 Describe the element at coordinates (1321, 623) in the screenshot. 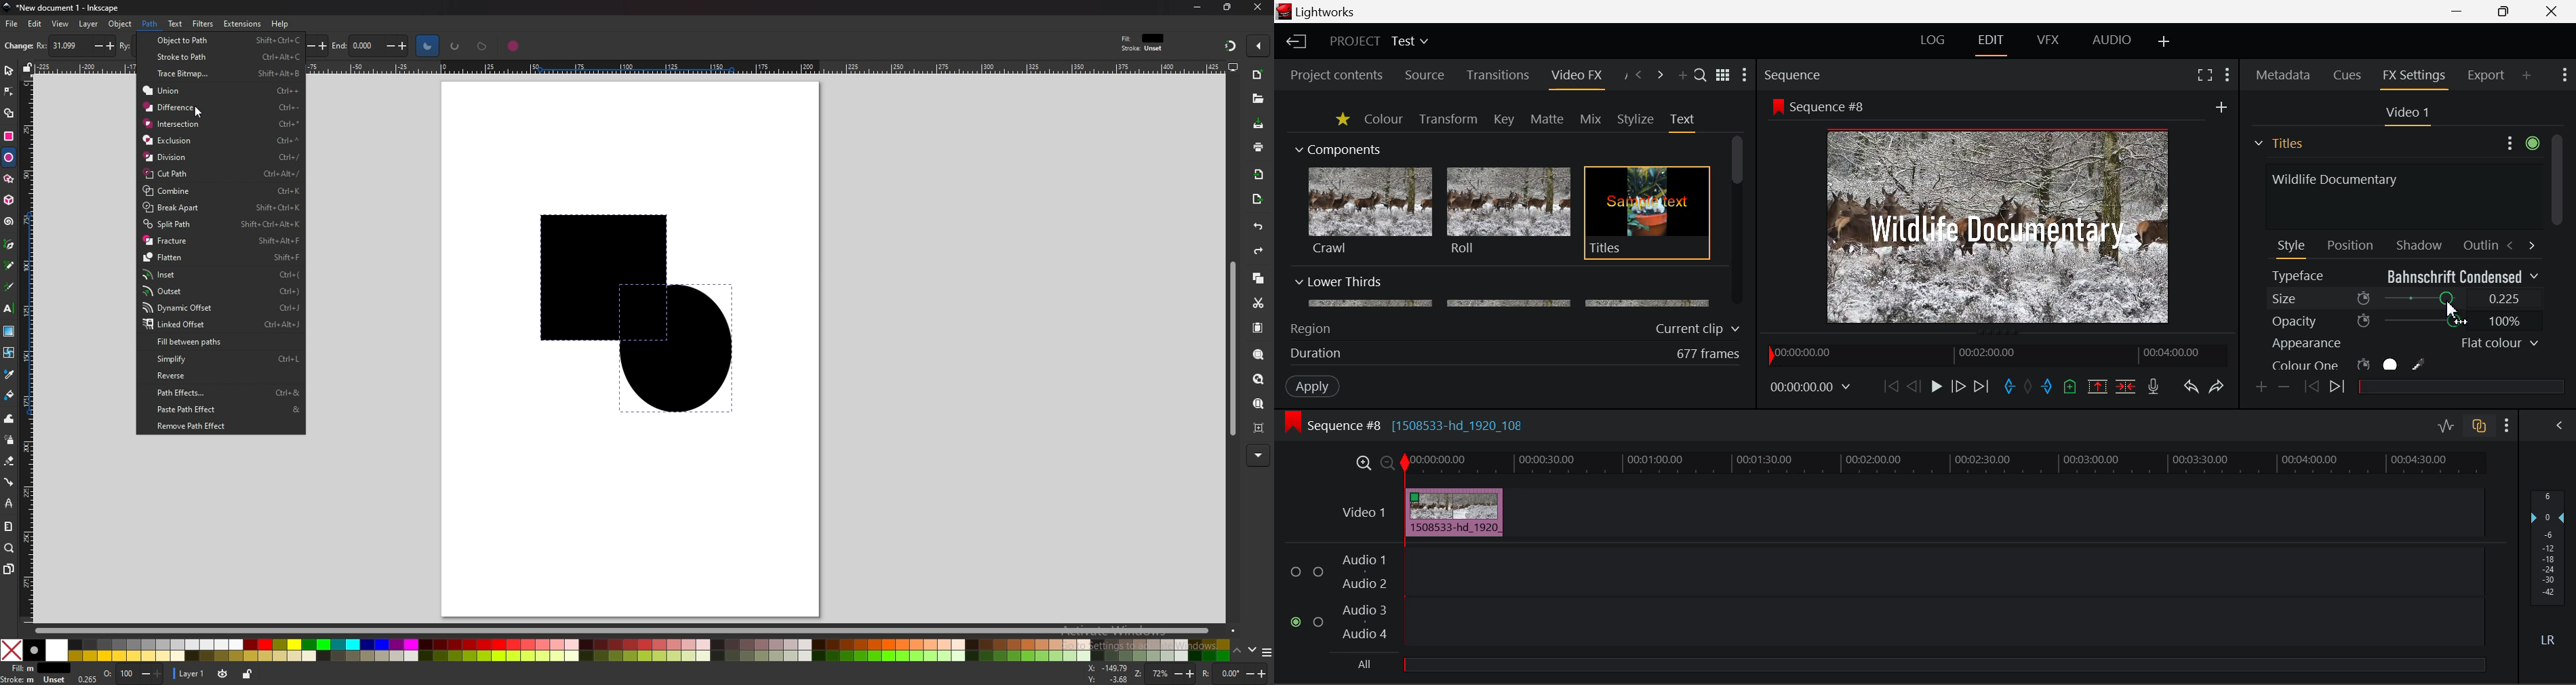

I see `checkbox` at that location.